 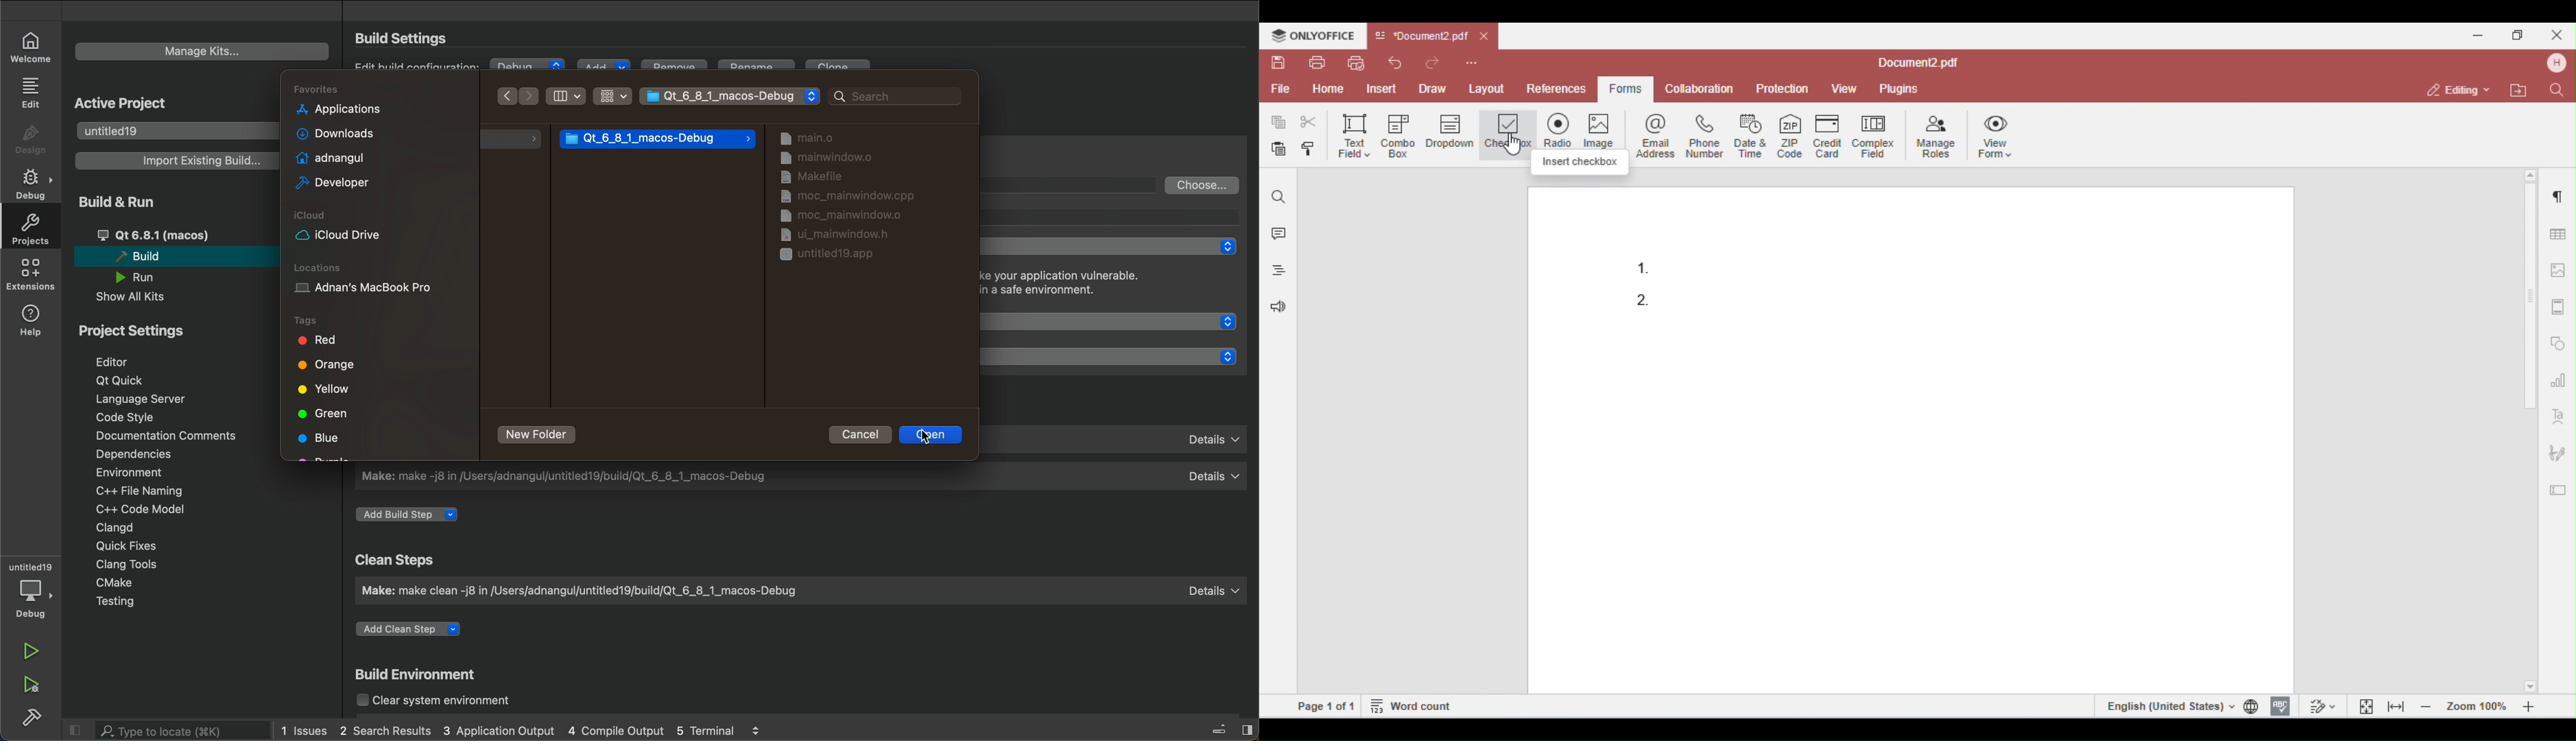 What do you see at coordinates (152, 330) in the screenshot?
I see `project setting ` at bounding box center [152, 330].